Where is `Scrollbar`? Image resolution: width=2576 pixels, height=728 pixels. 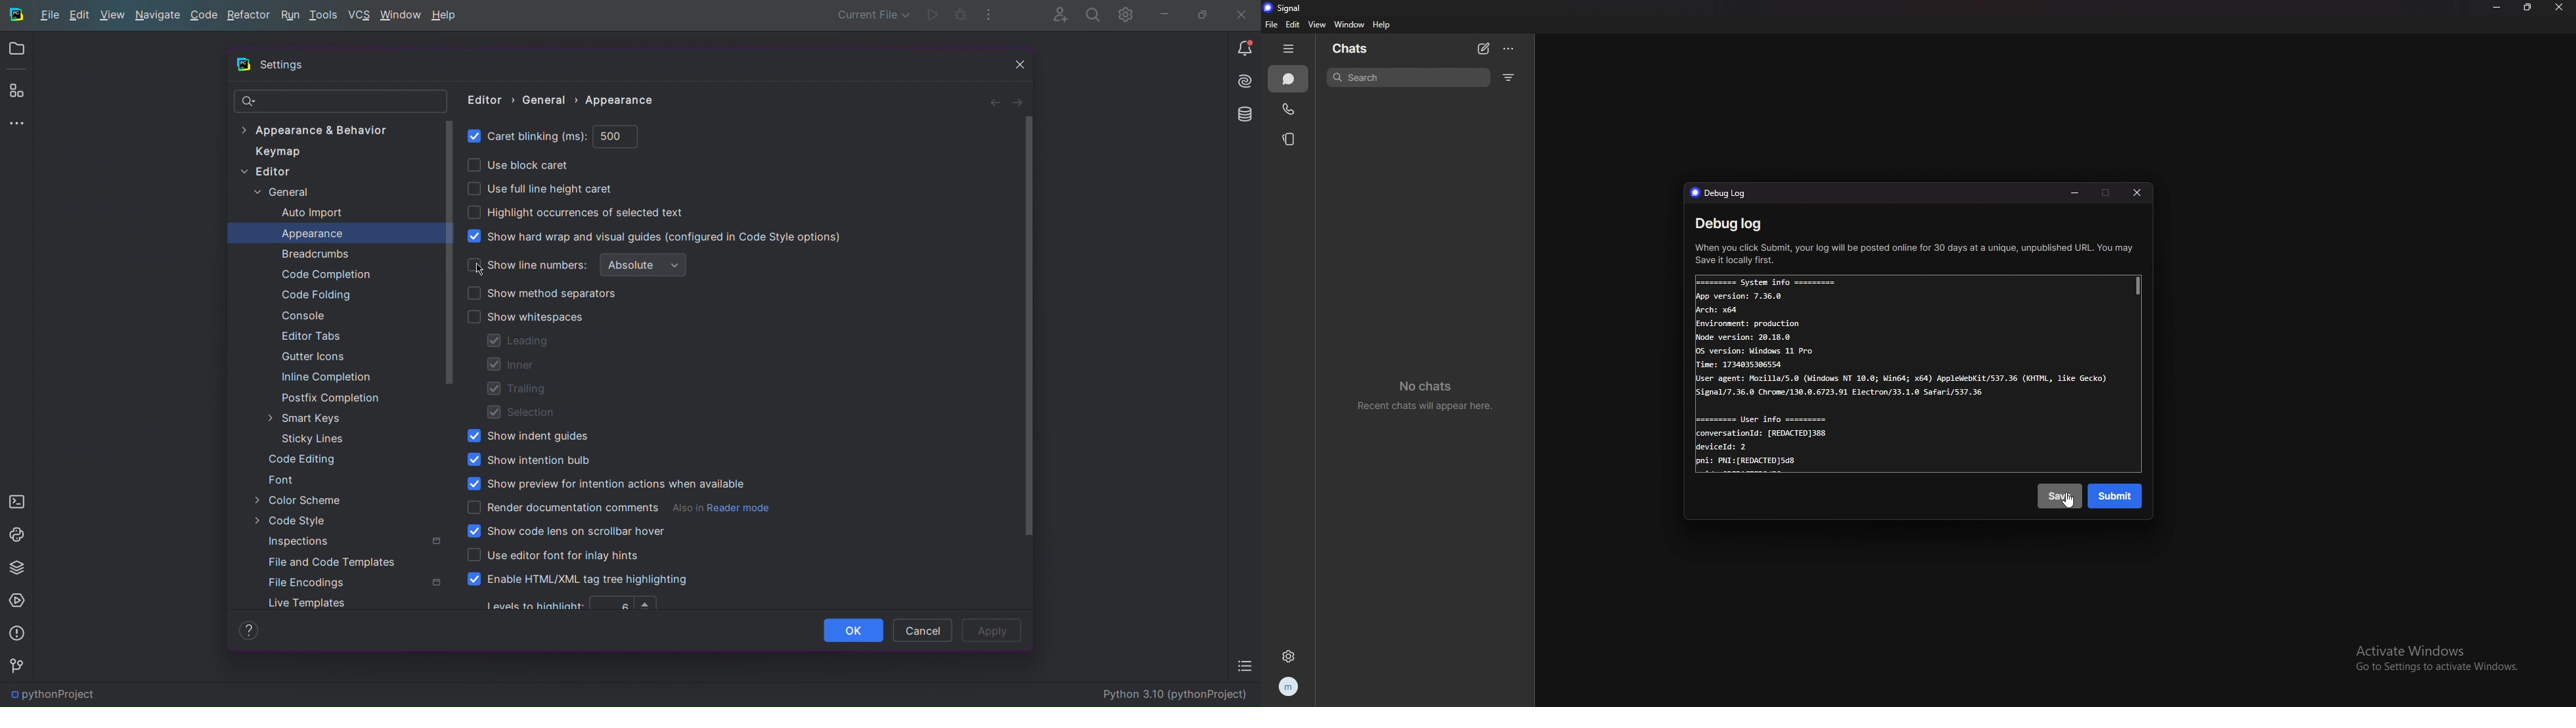
Scrollbar is located at coordinates (451, 252).